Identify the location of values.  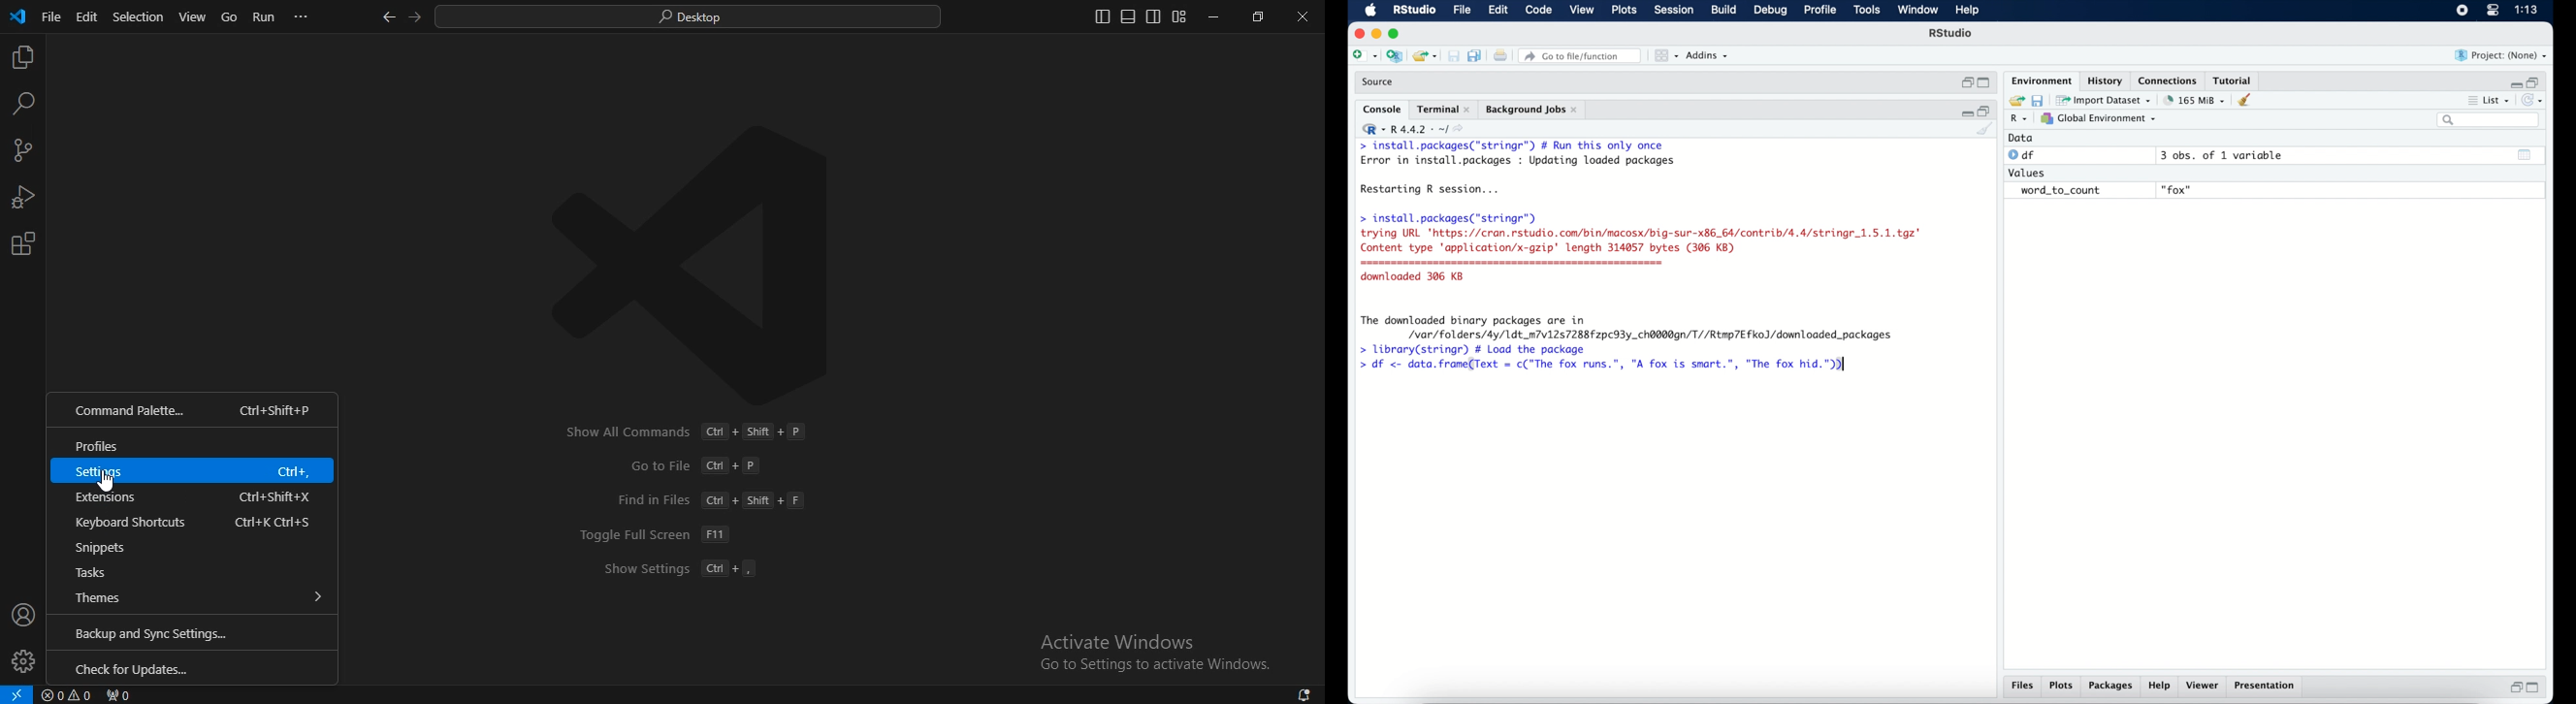
(2028, 171).